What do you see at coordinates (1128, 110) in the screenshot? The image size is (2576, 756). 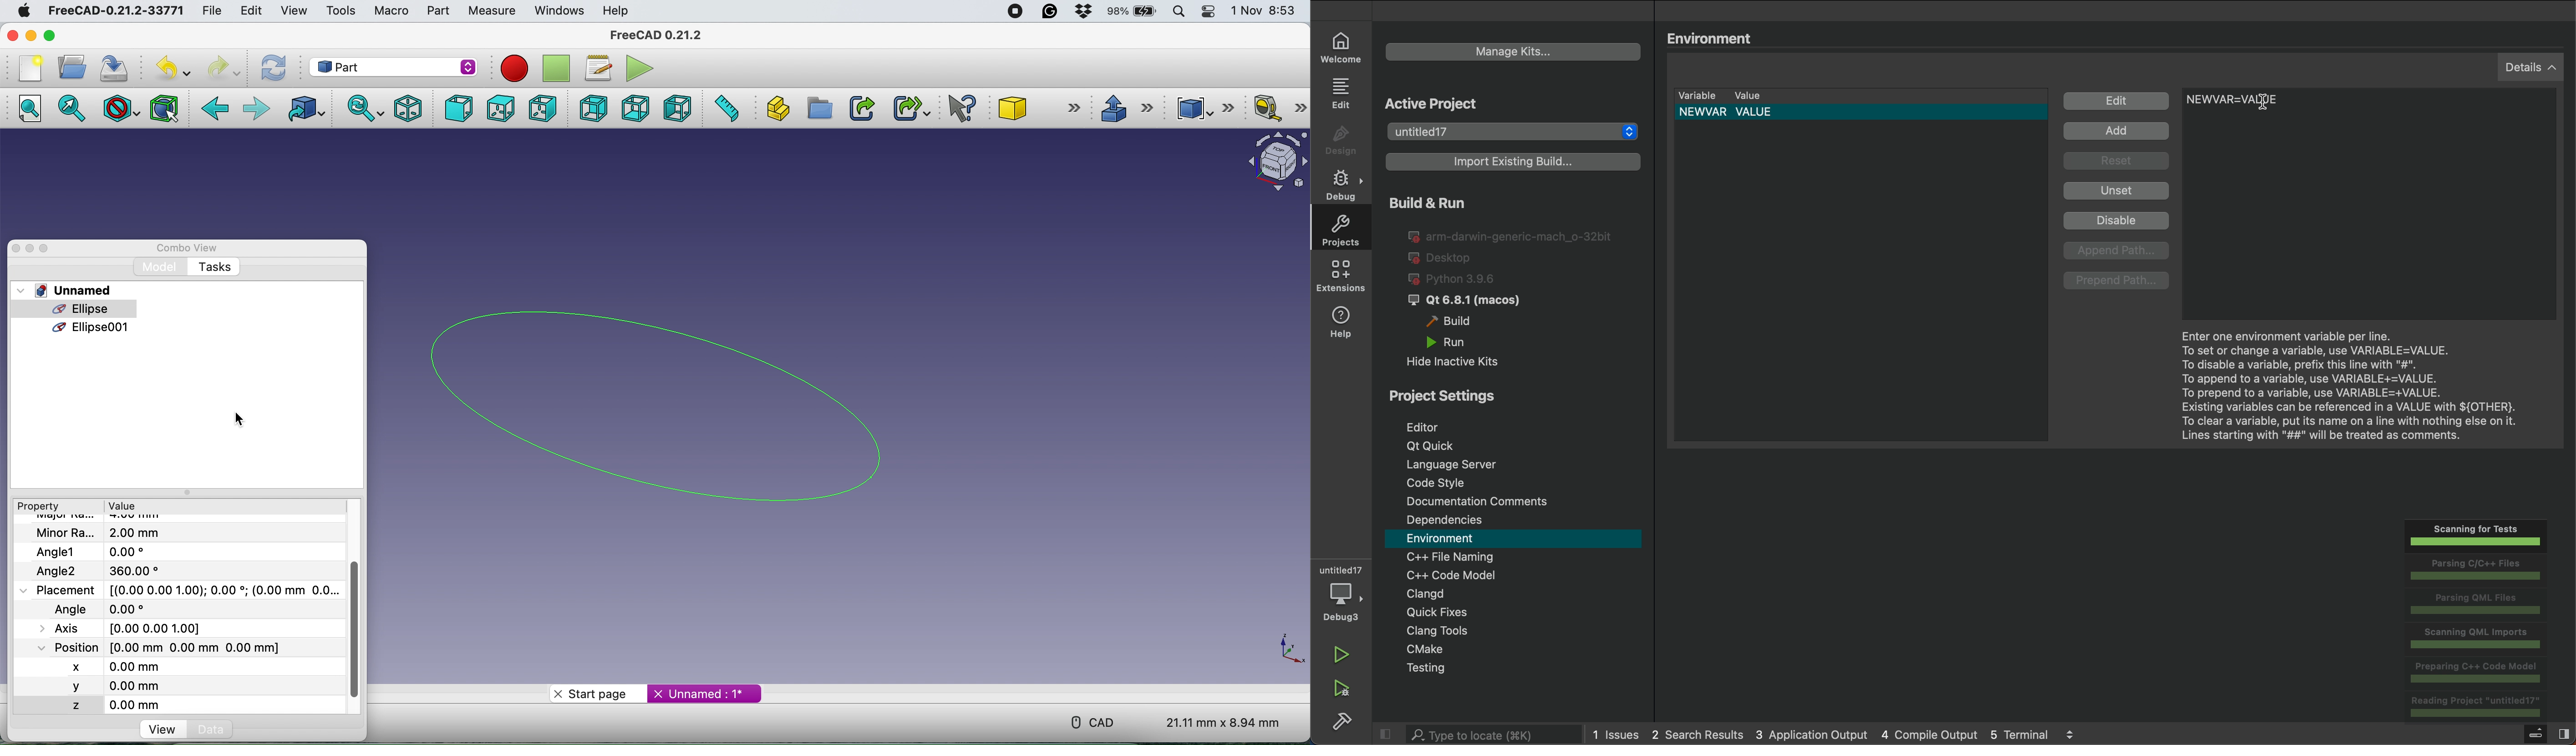 I see `extrude` at bounding box center [1128, 110].